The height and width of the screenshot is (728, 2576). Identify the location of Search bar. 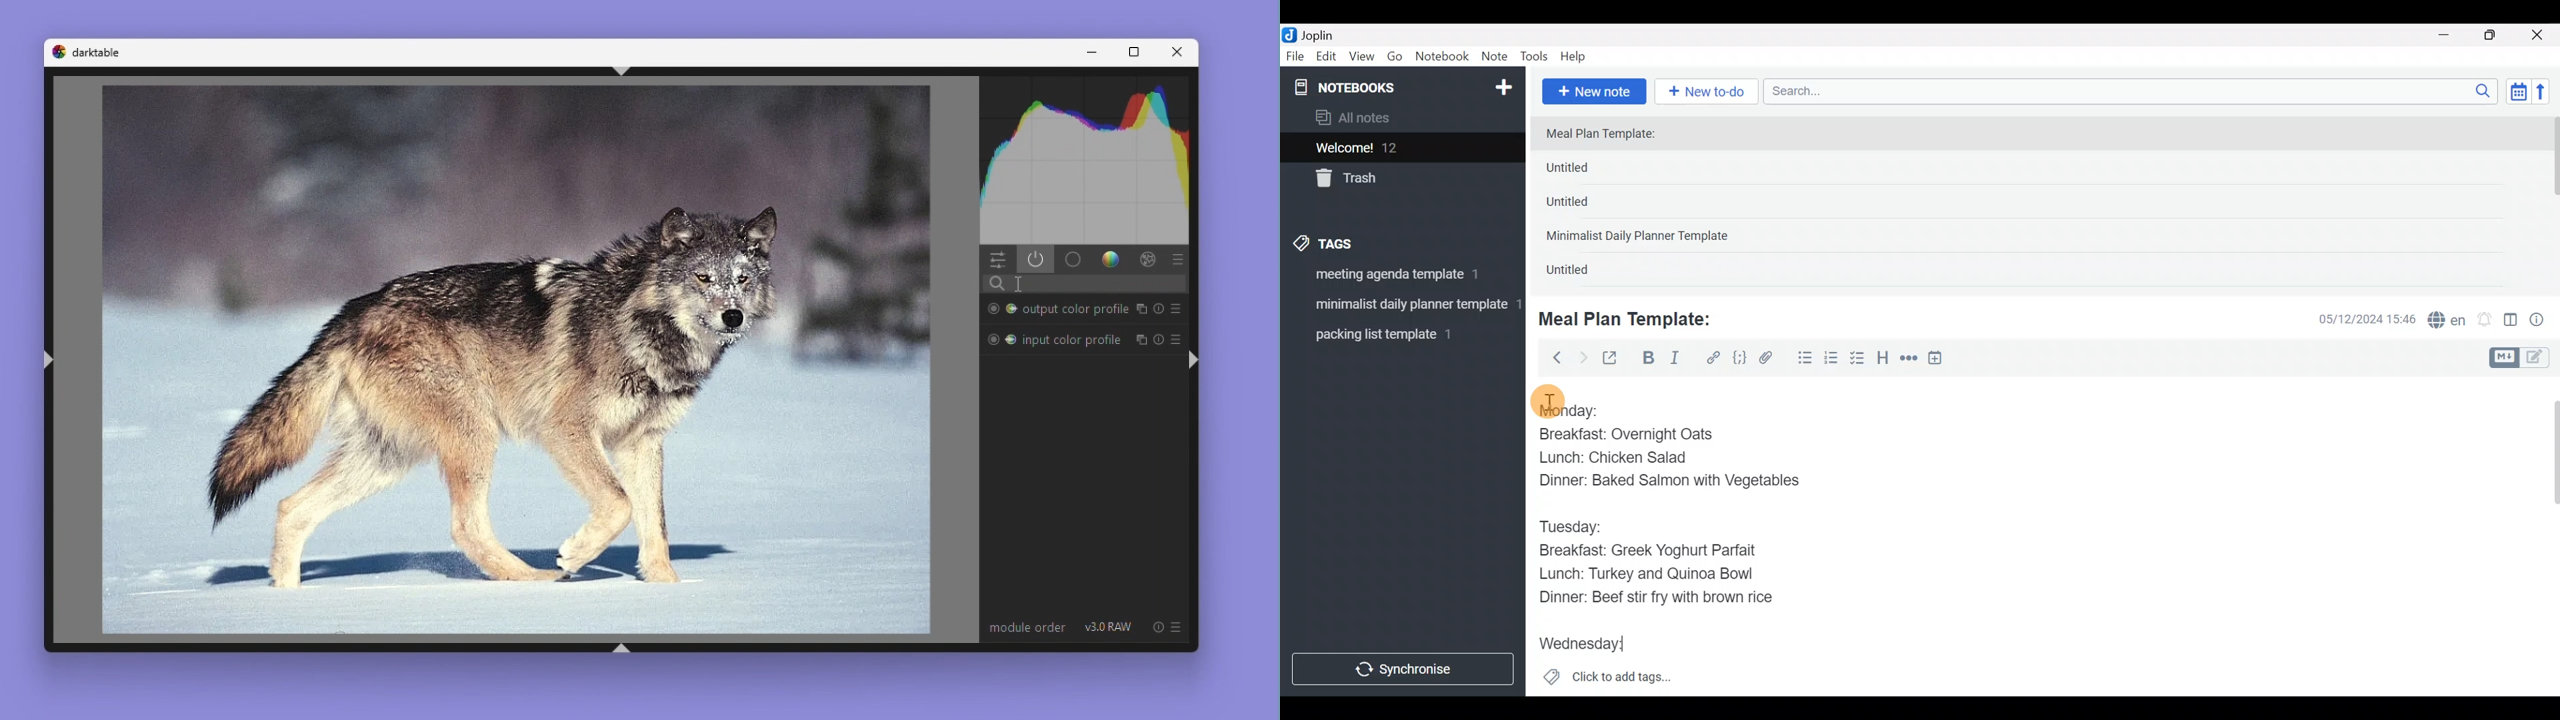
(2134, 89).